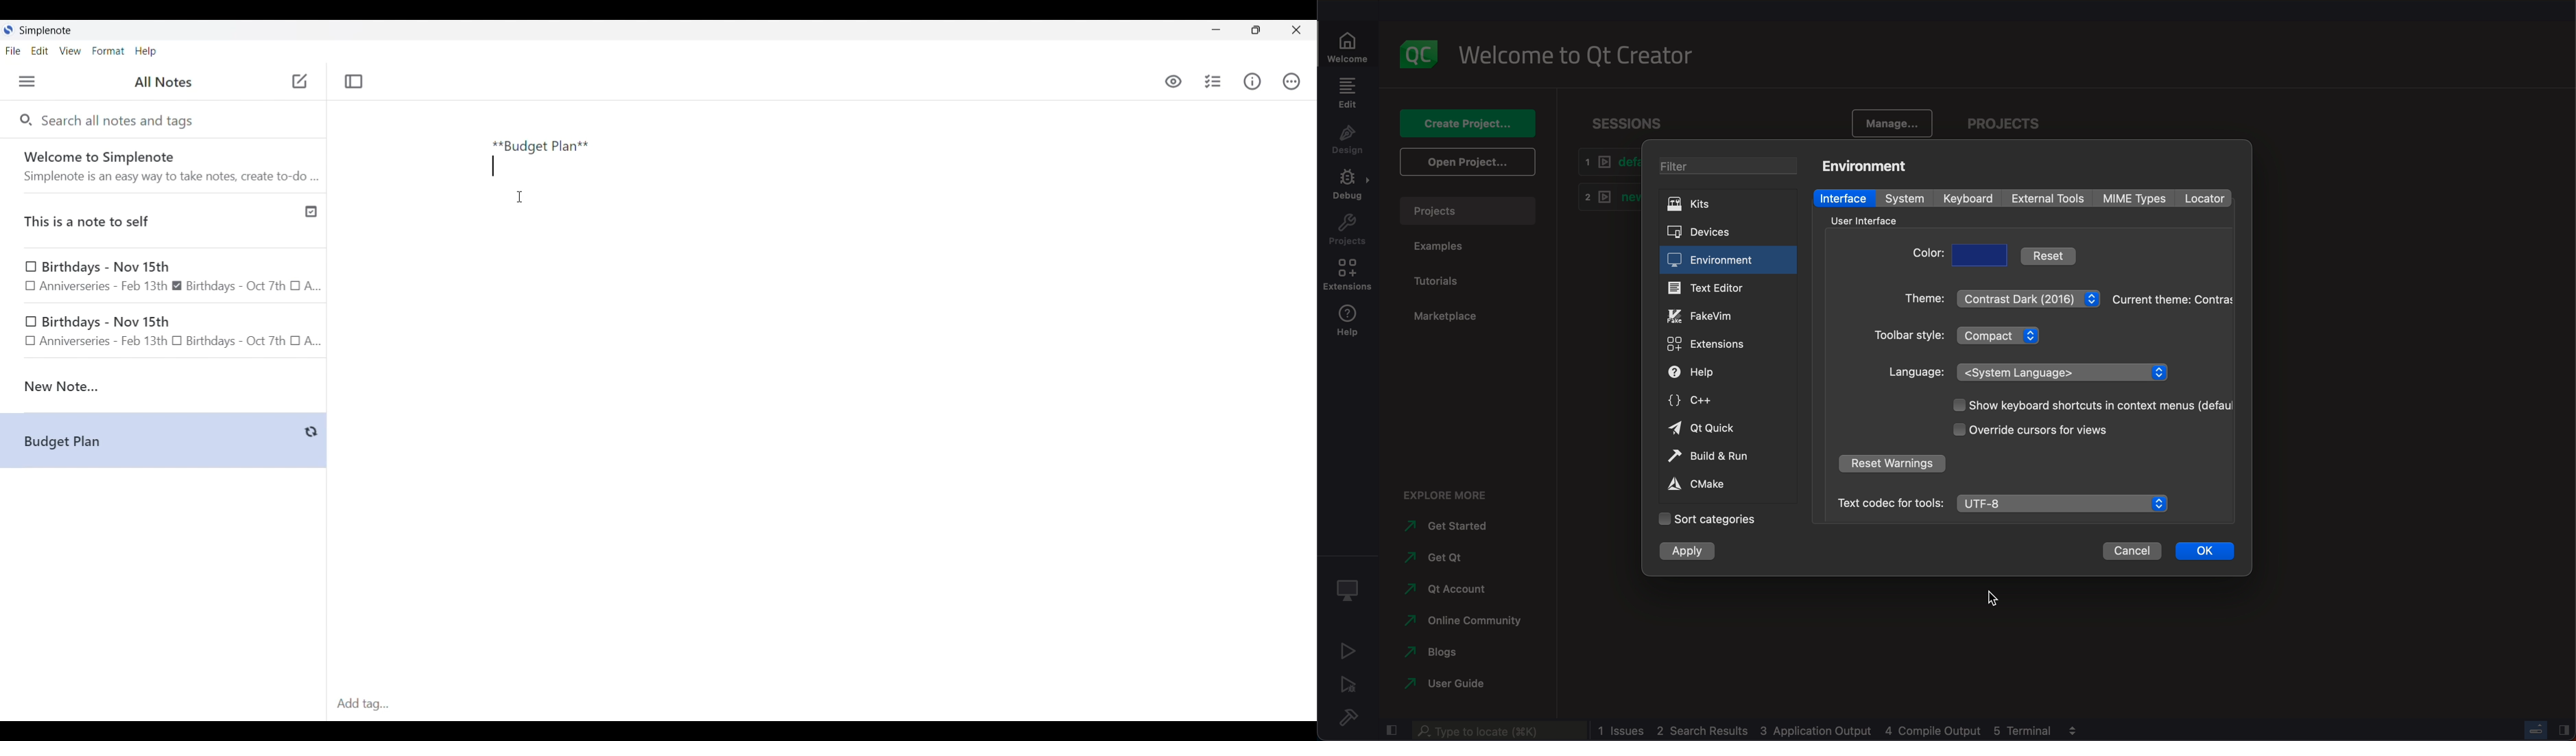 The width and height of the screenshot is (2576, 756). I want to click on help, so click(1720, 373).